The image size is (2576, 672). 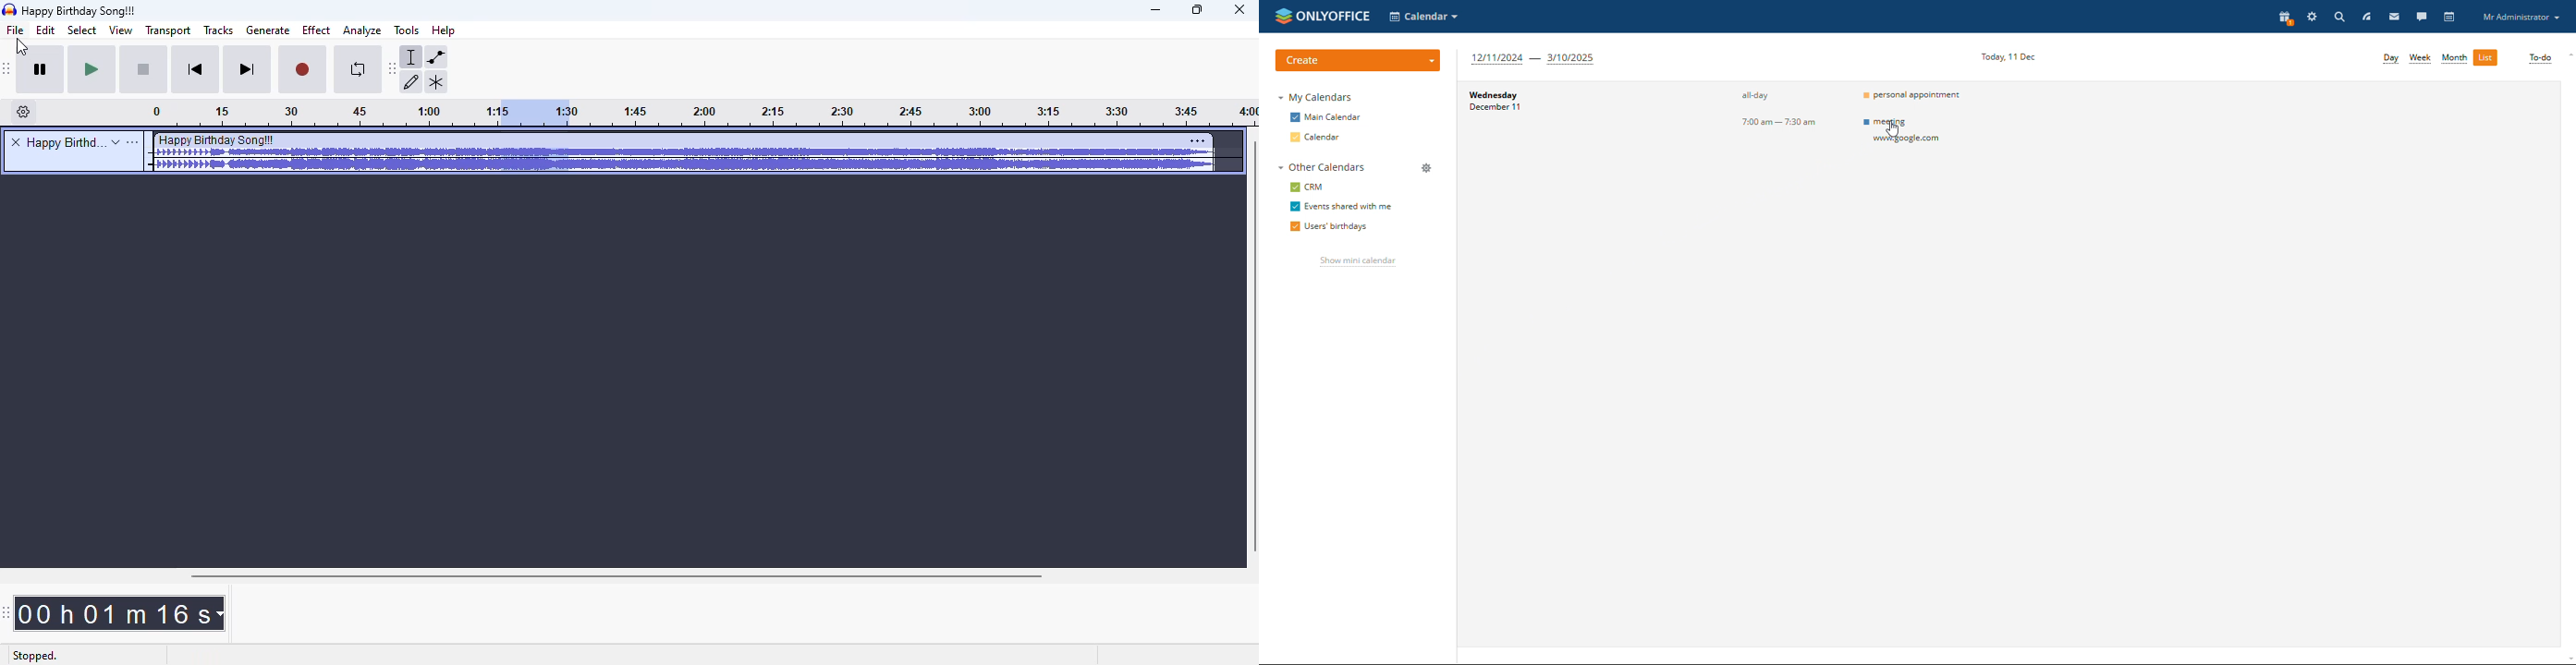 I want to click on audacity transport toolbar, so click(x=8, y=69).